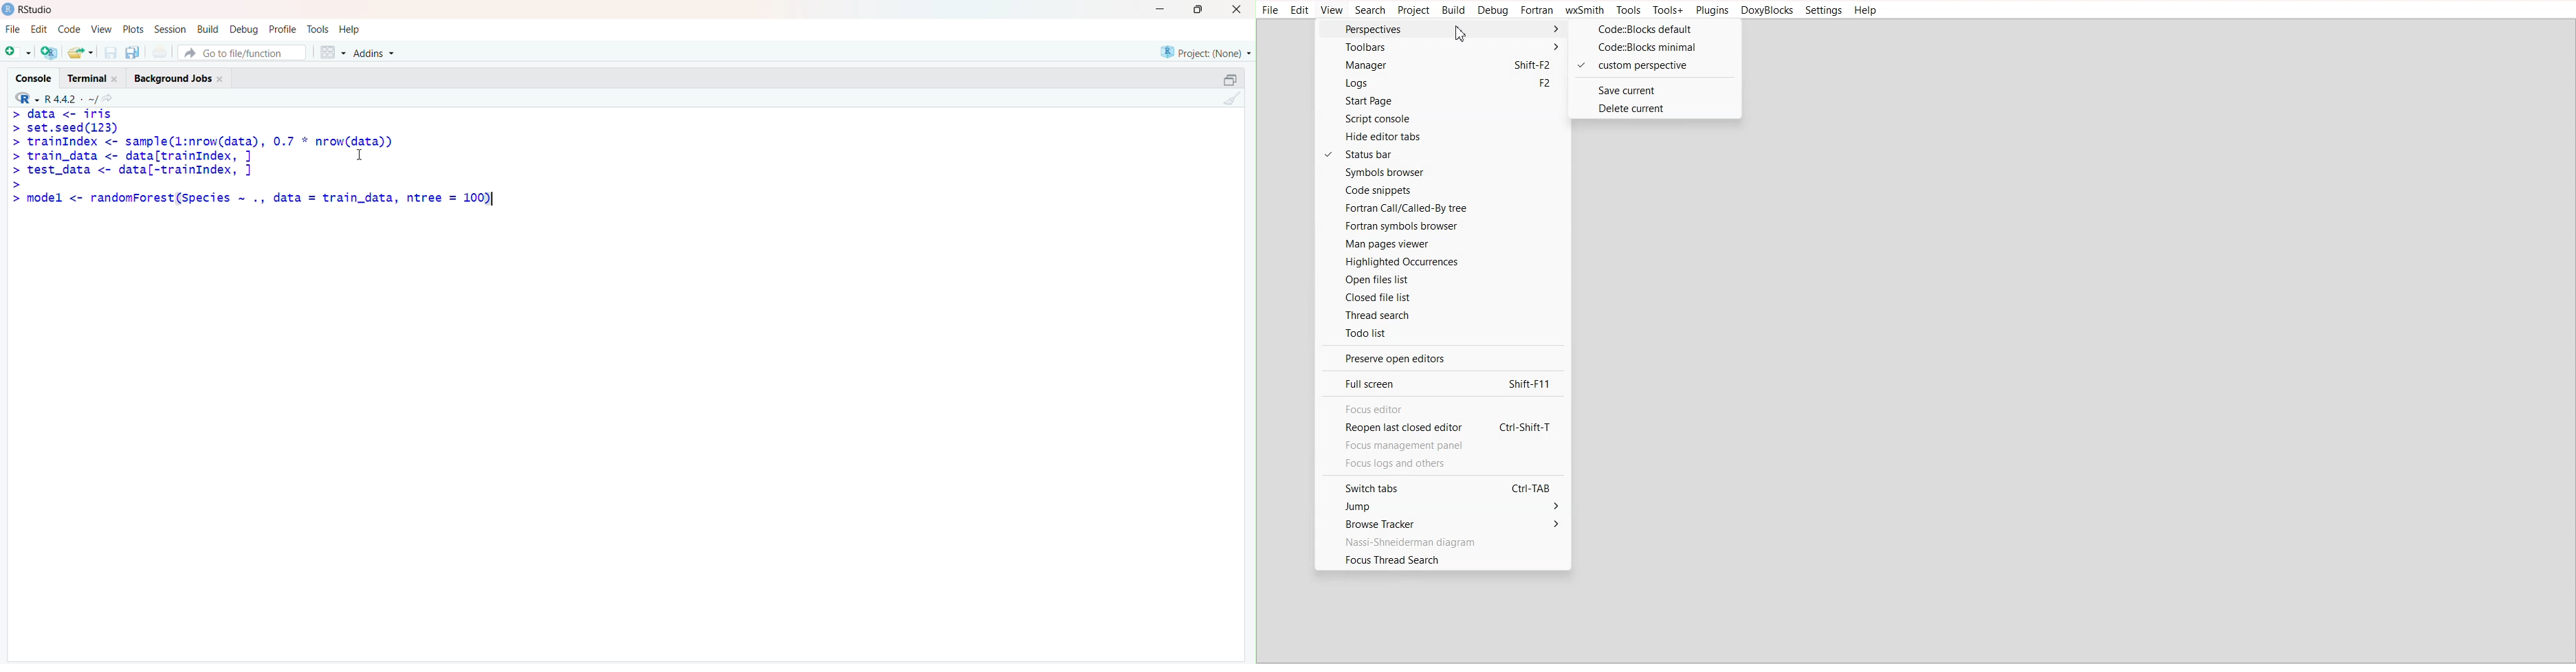  I want to click on Fortran symbols browser, so click(1442, 226).